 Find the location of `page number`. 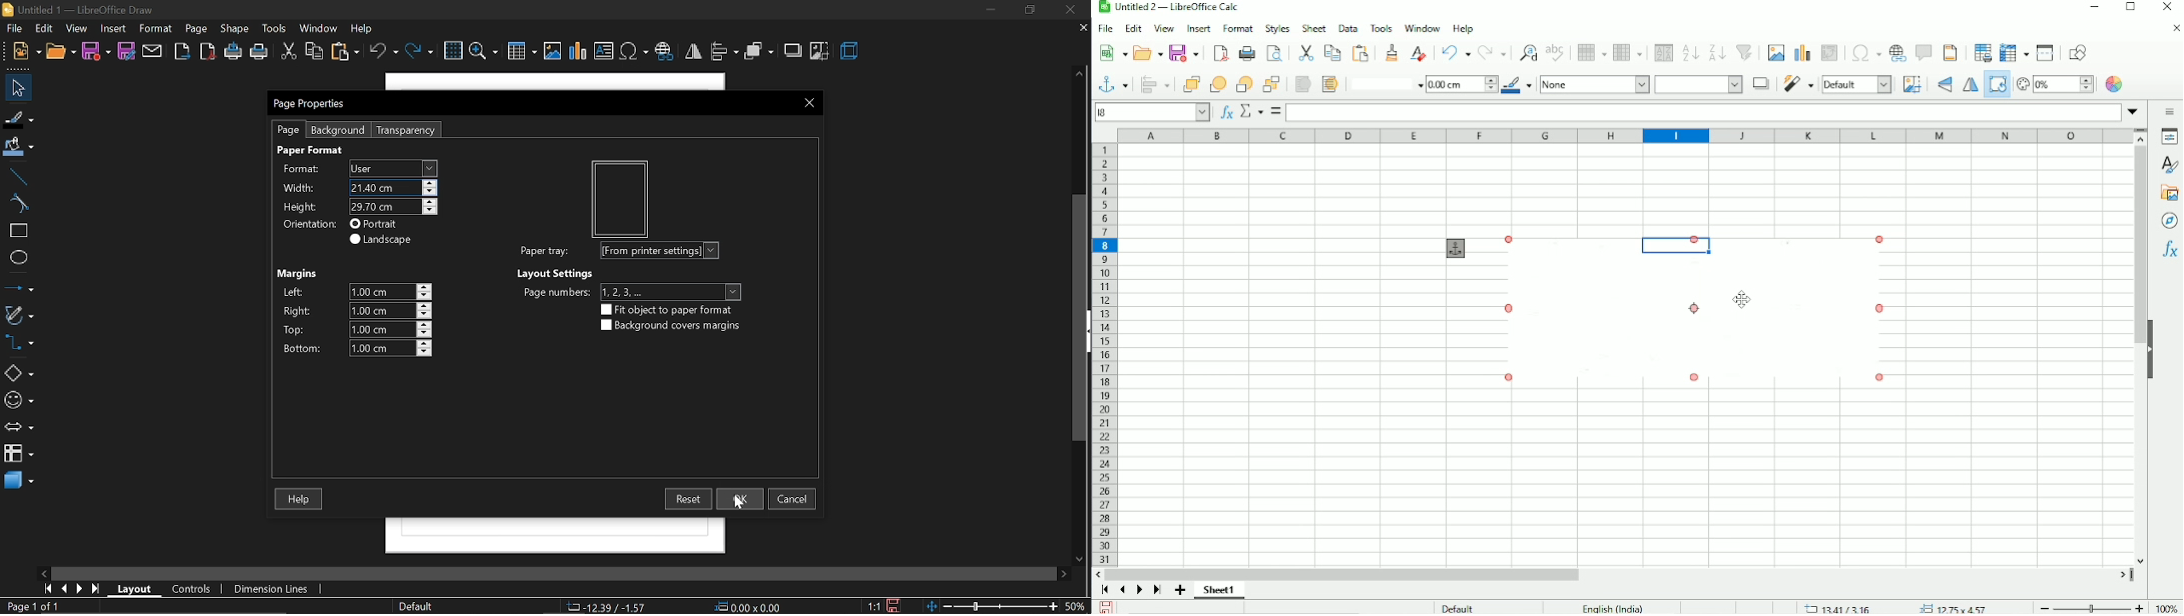

page number is located at coordinates (558, 293).